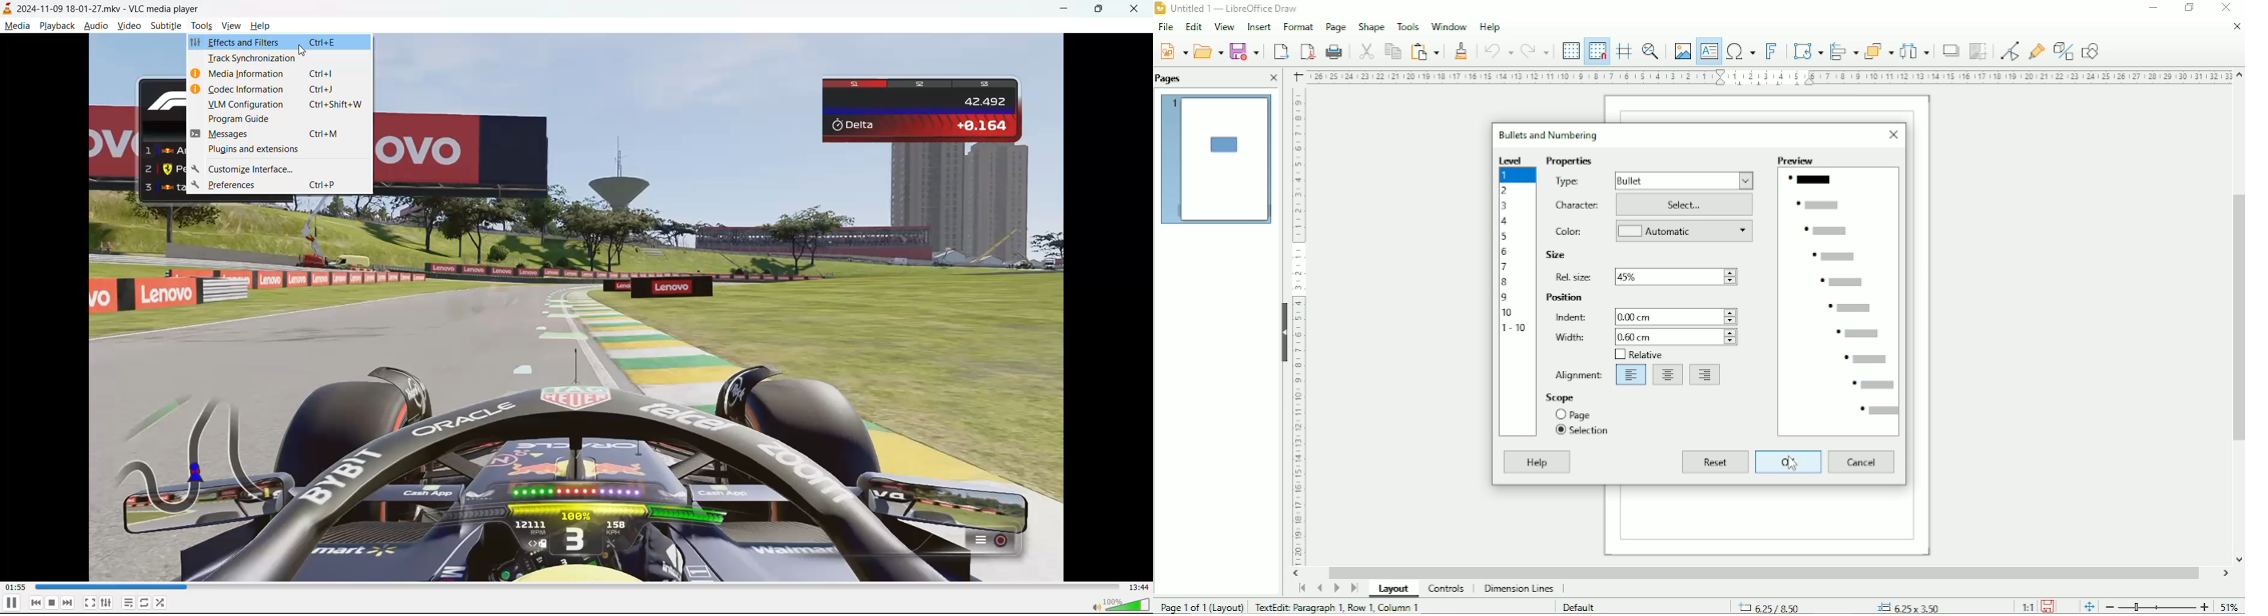 This screenshot has height=616, width=2268. I want to click on Close, so click(1274, 78).